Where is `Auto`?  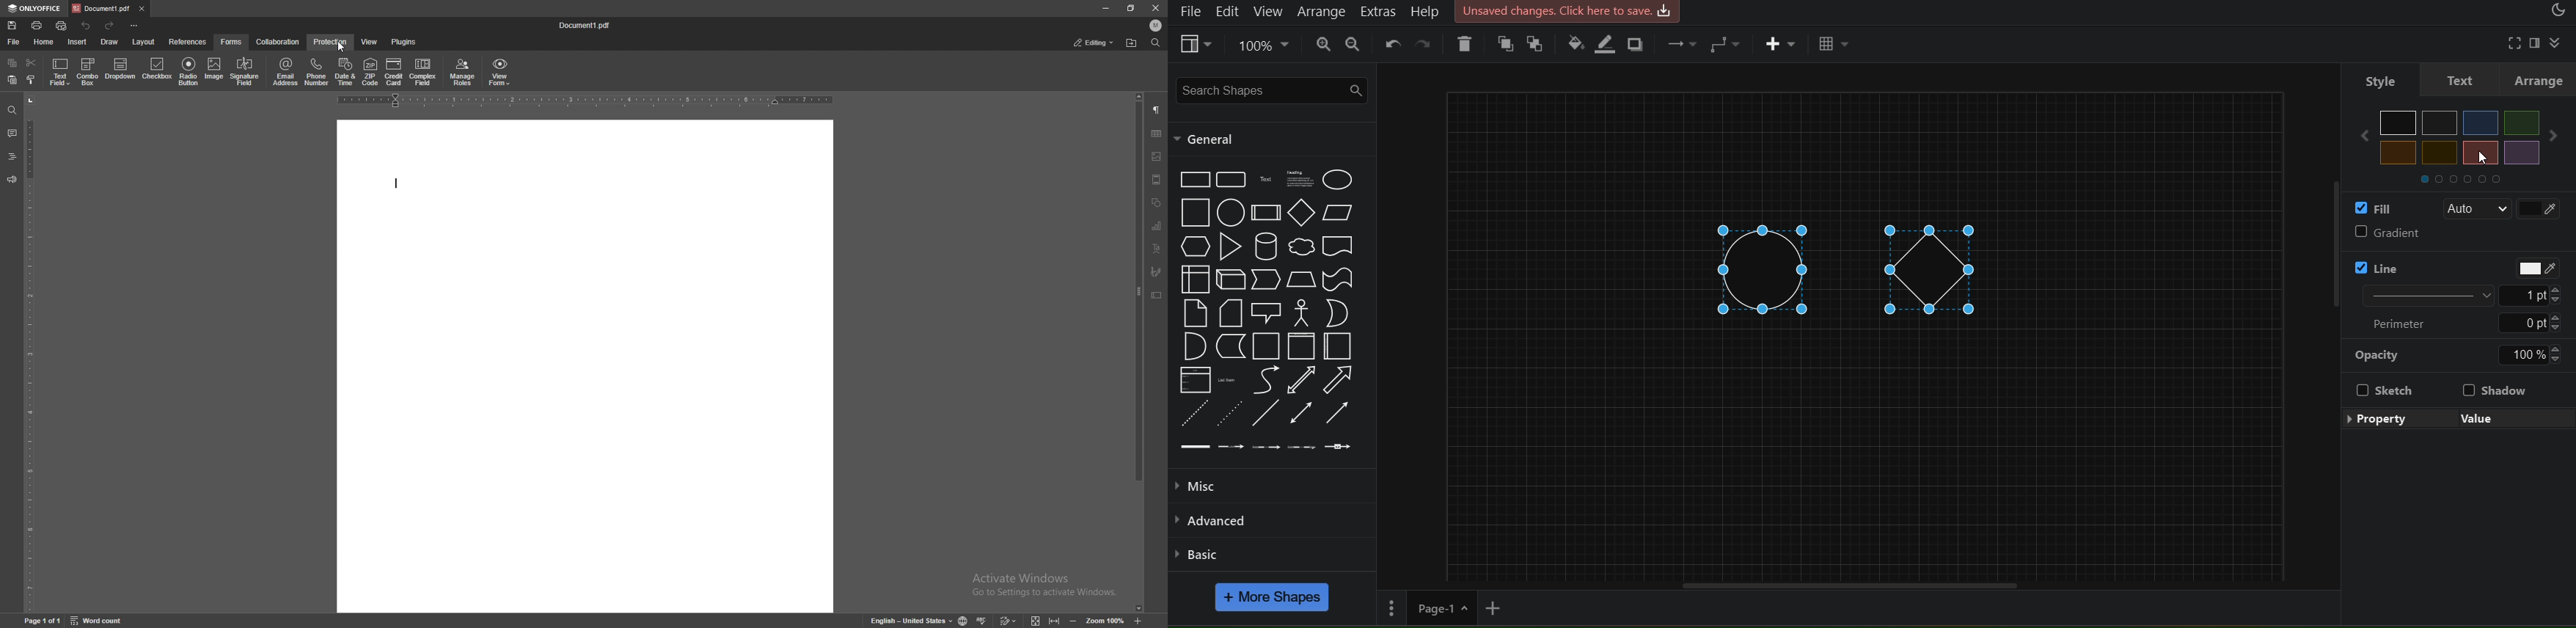 Auto is located at coordinates (2470, 207).